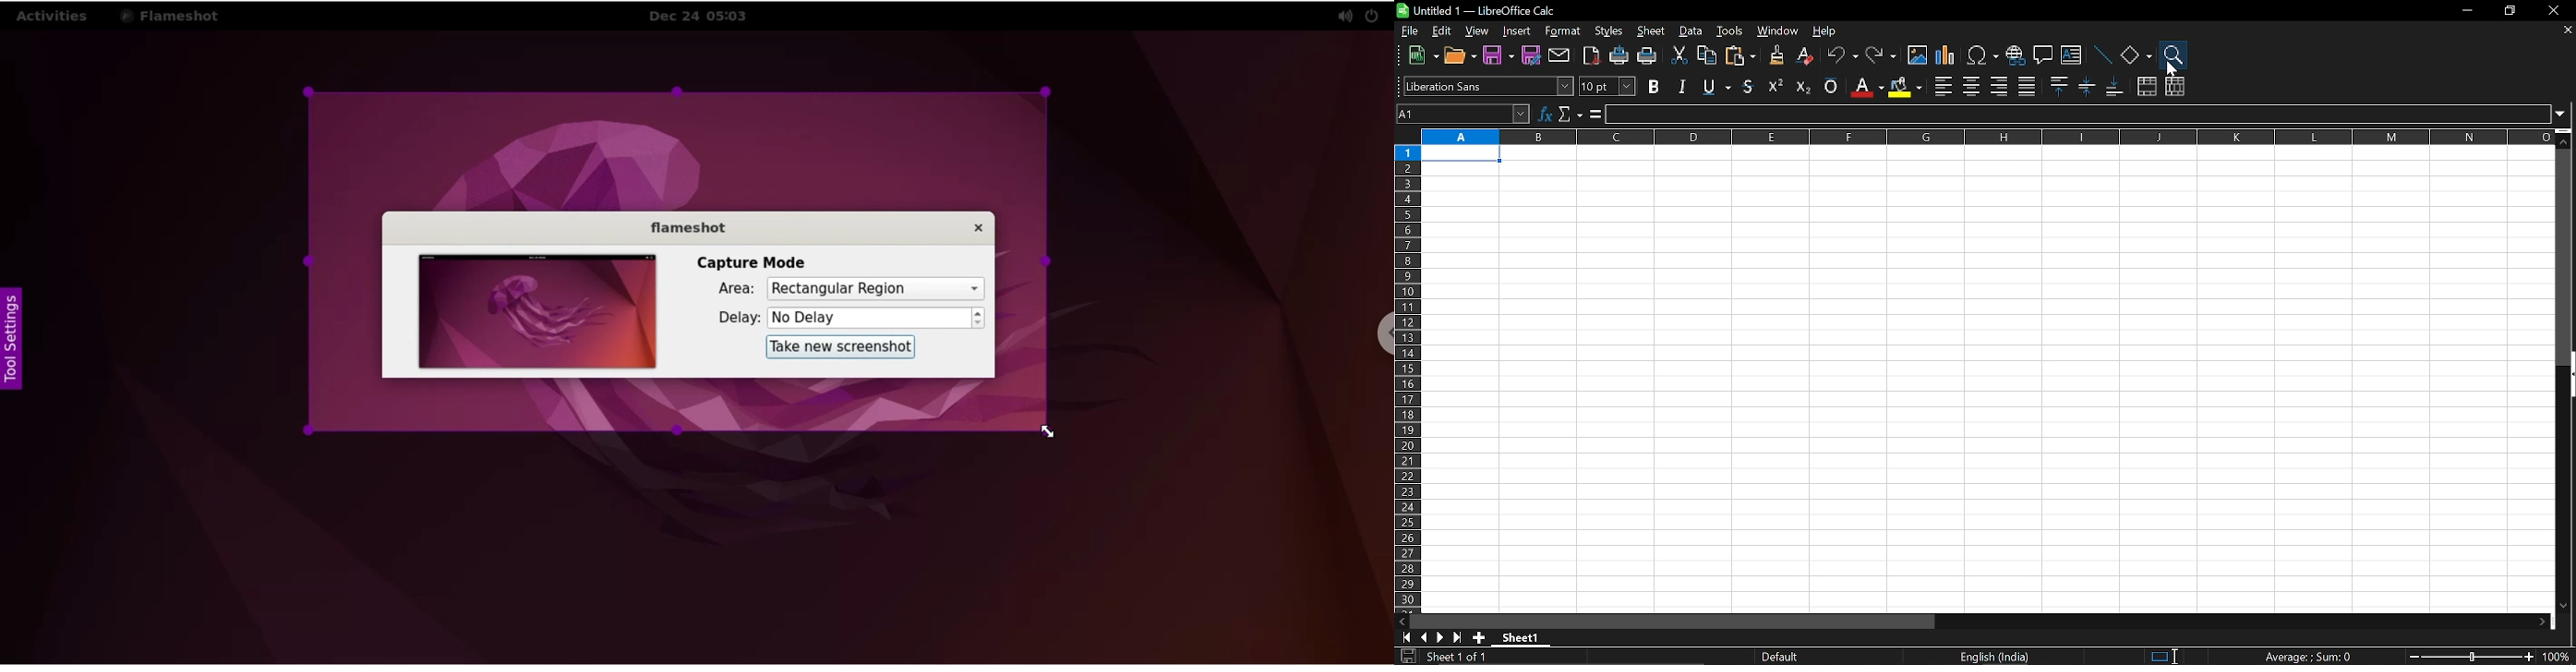 The width and height of the screenshot is (2576, 672). I want to click on redo, so click(1882, 56).